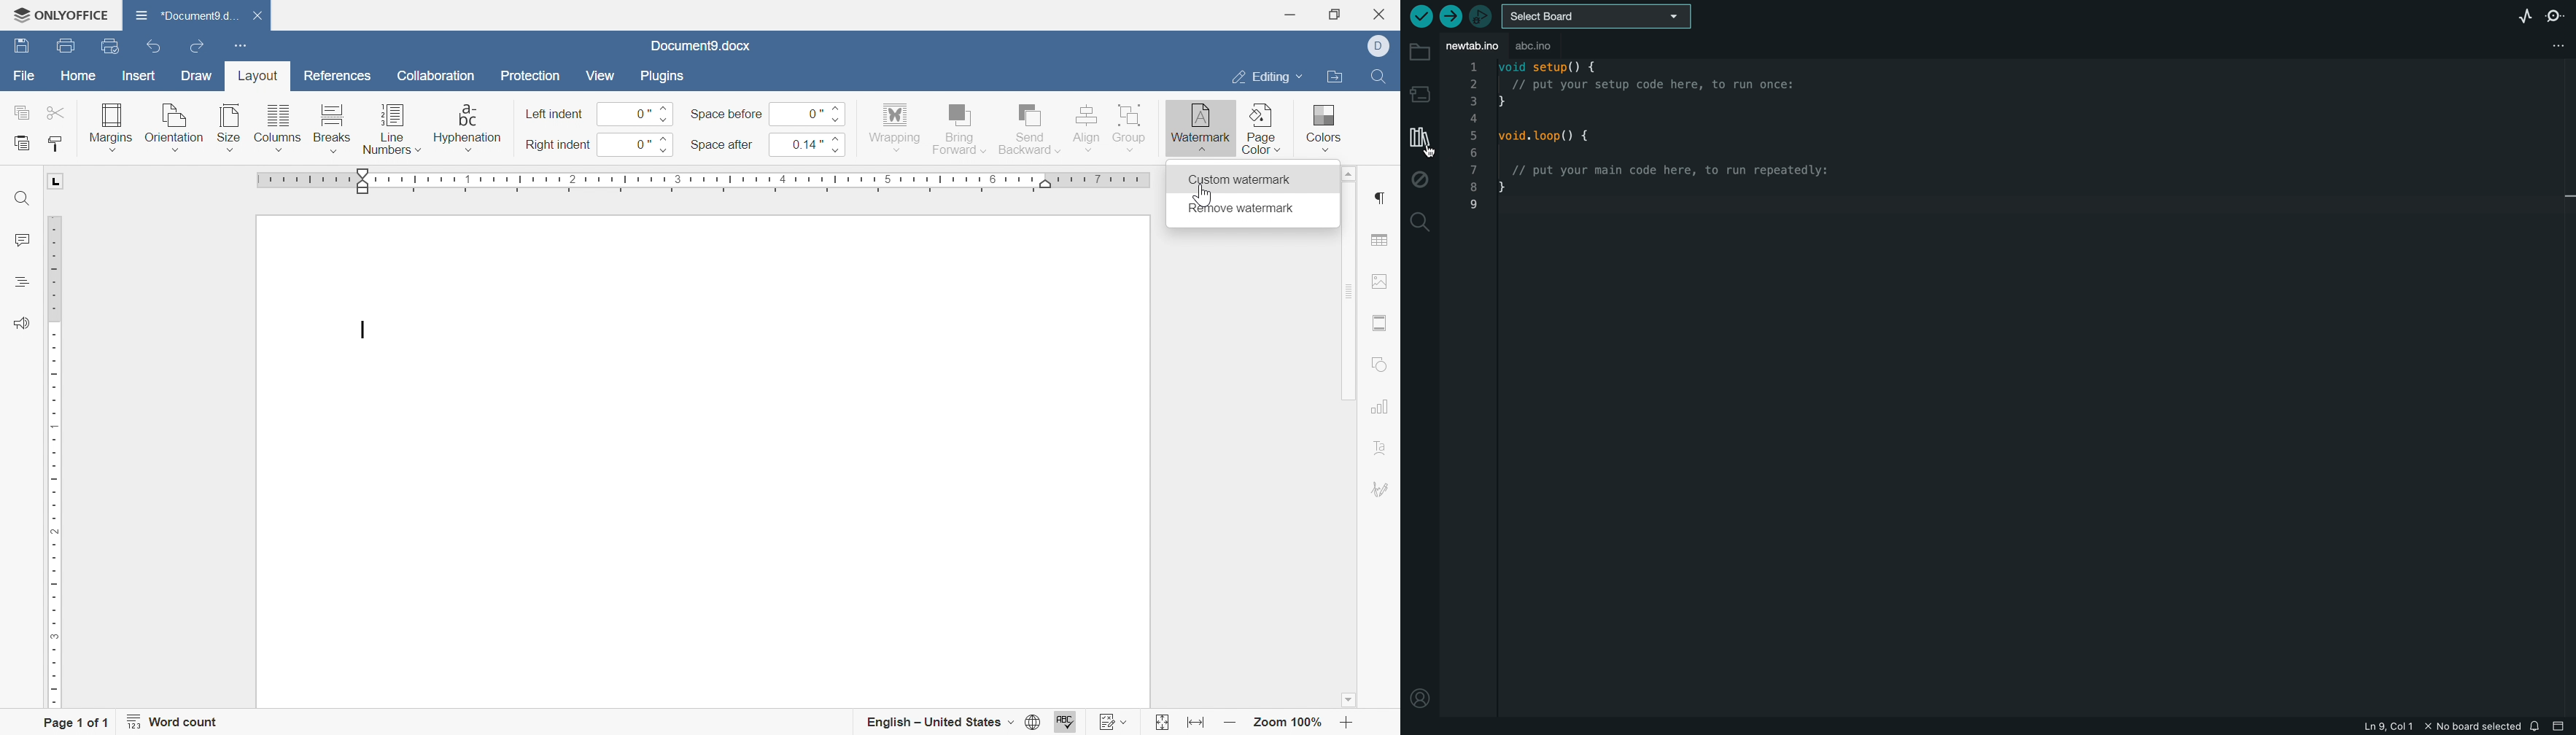  What do you see at coordinates (1417, 16) in the screenshot?
I see `verify` at bounding box center [1417, 16].